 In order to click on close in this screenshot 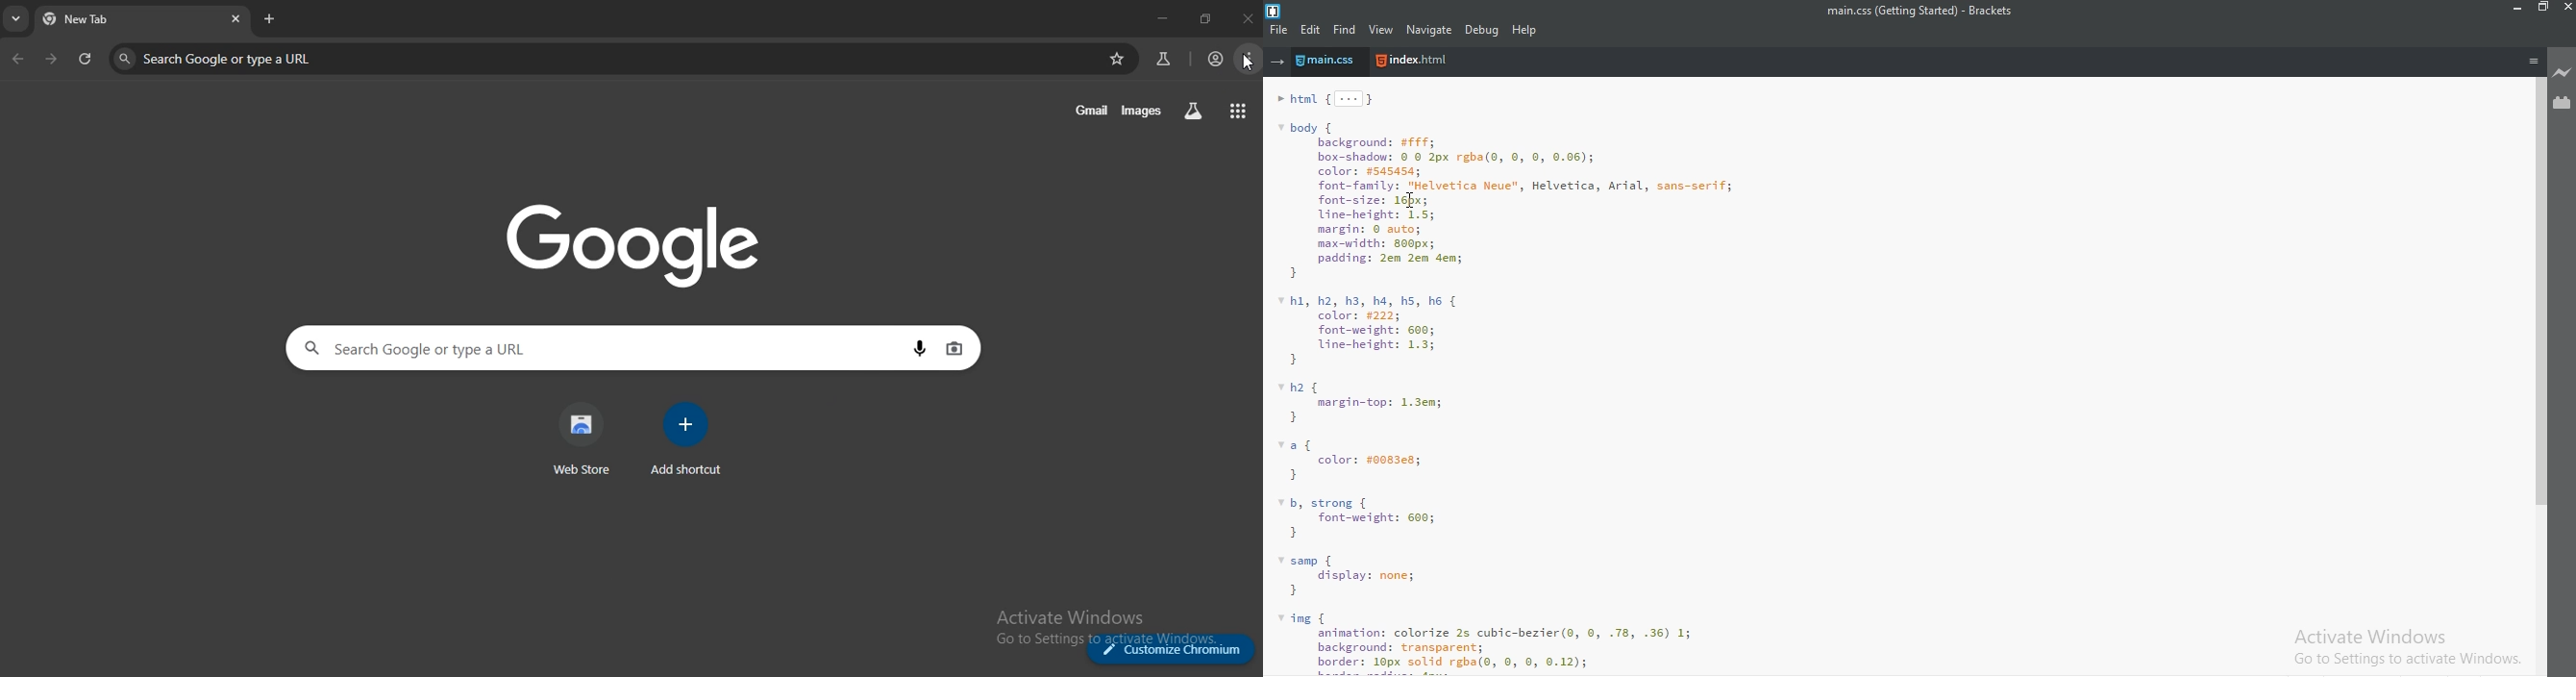, I will do `click(2566, 10)`.